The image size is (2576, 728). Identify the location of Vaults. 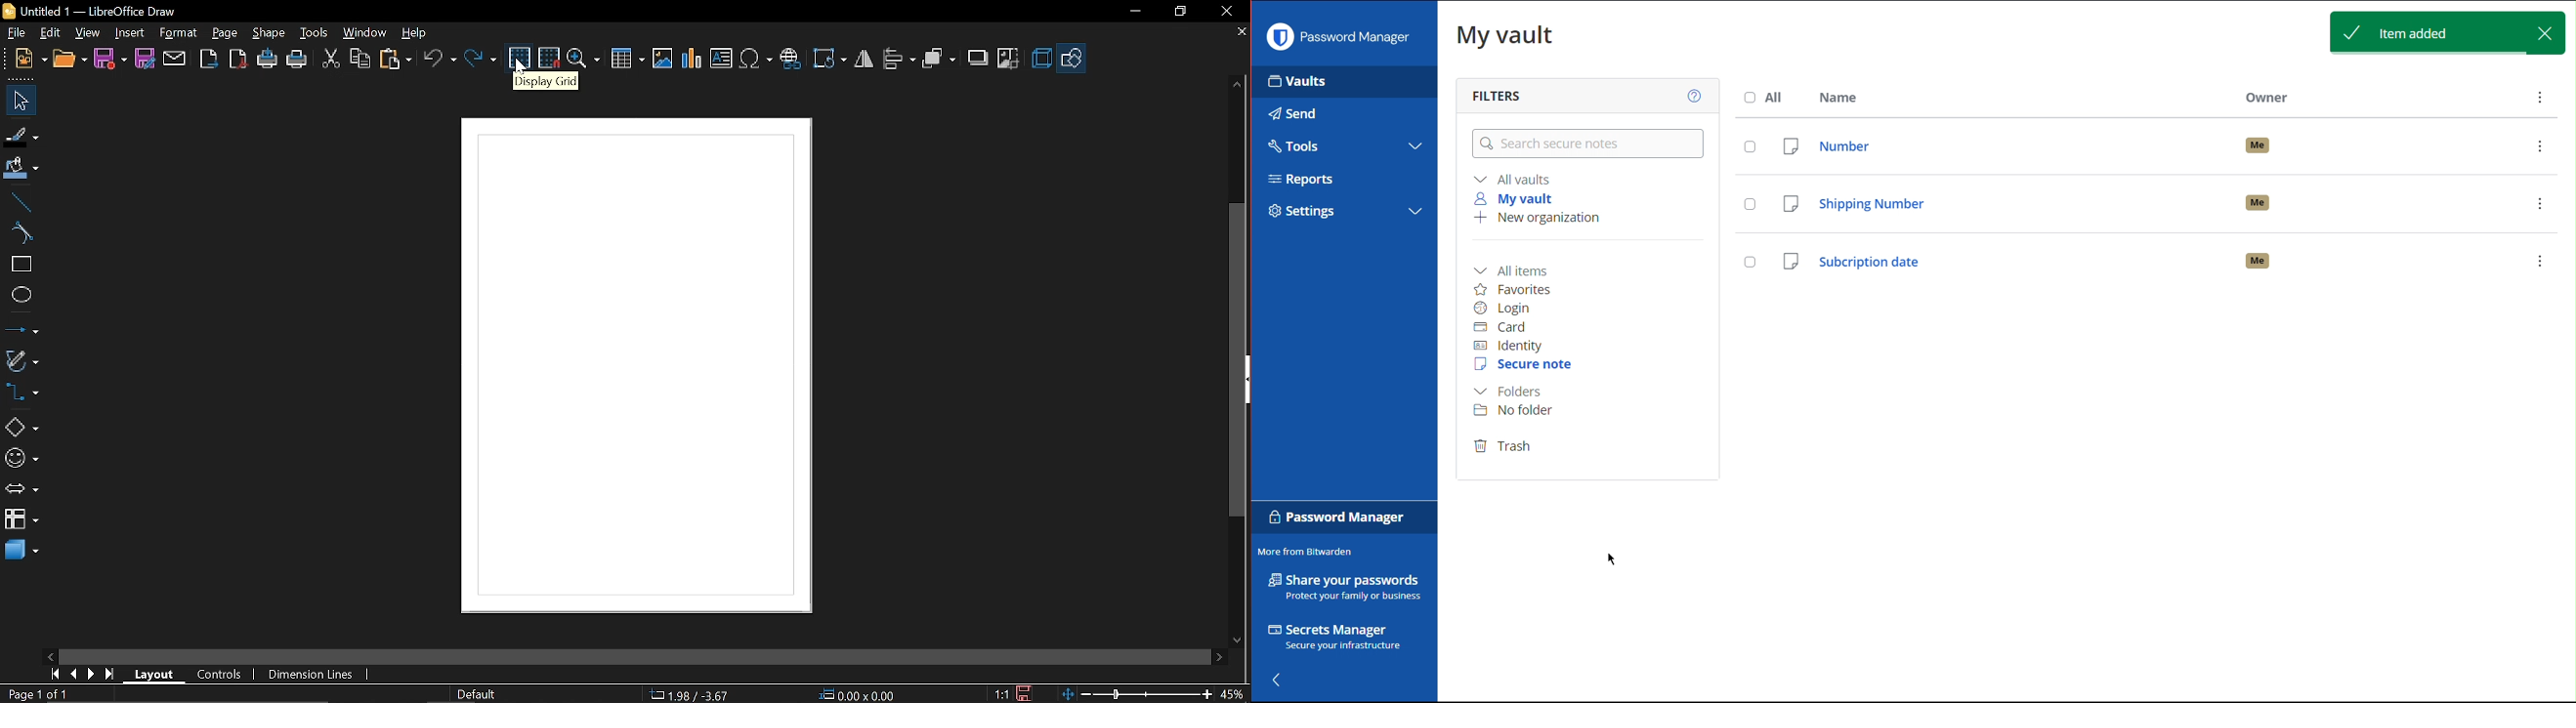
(1297, 86).